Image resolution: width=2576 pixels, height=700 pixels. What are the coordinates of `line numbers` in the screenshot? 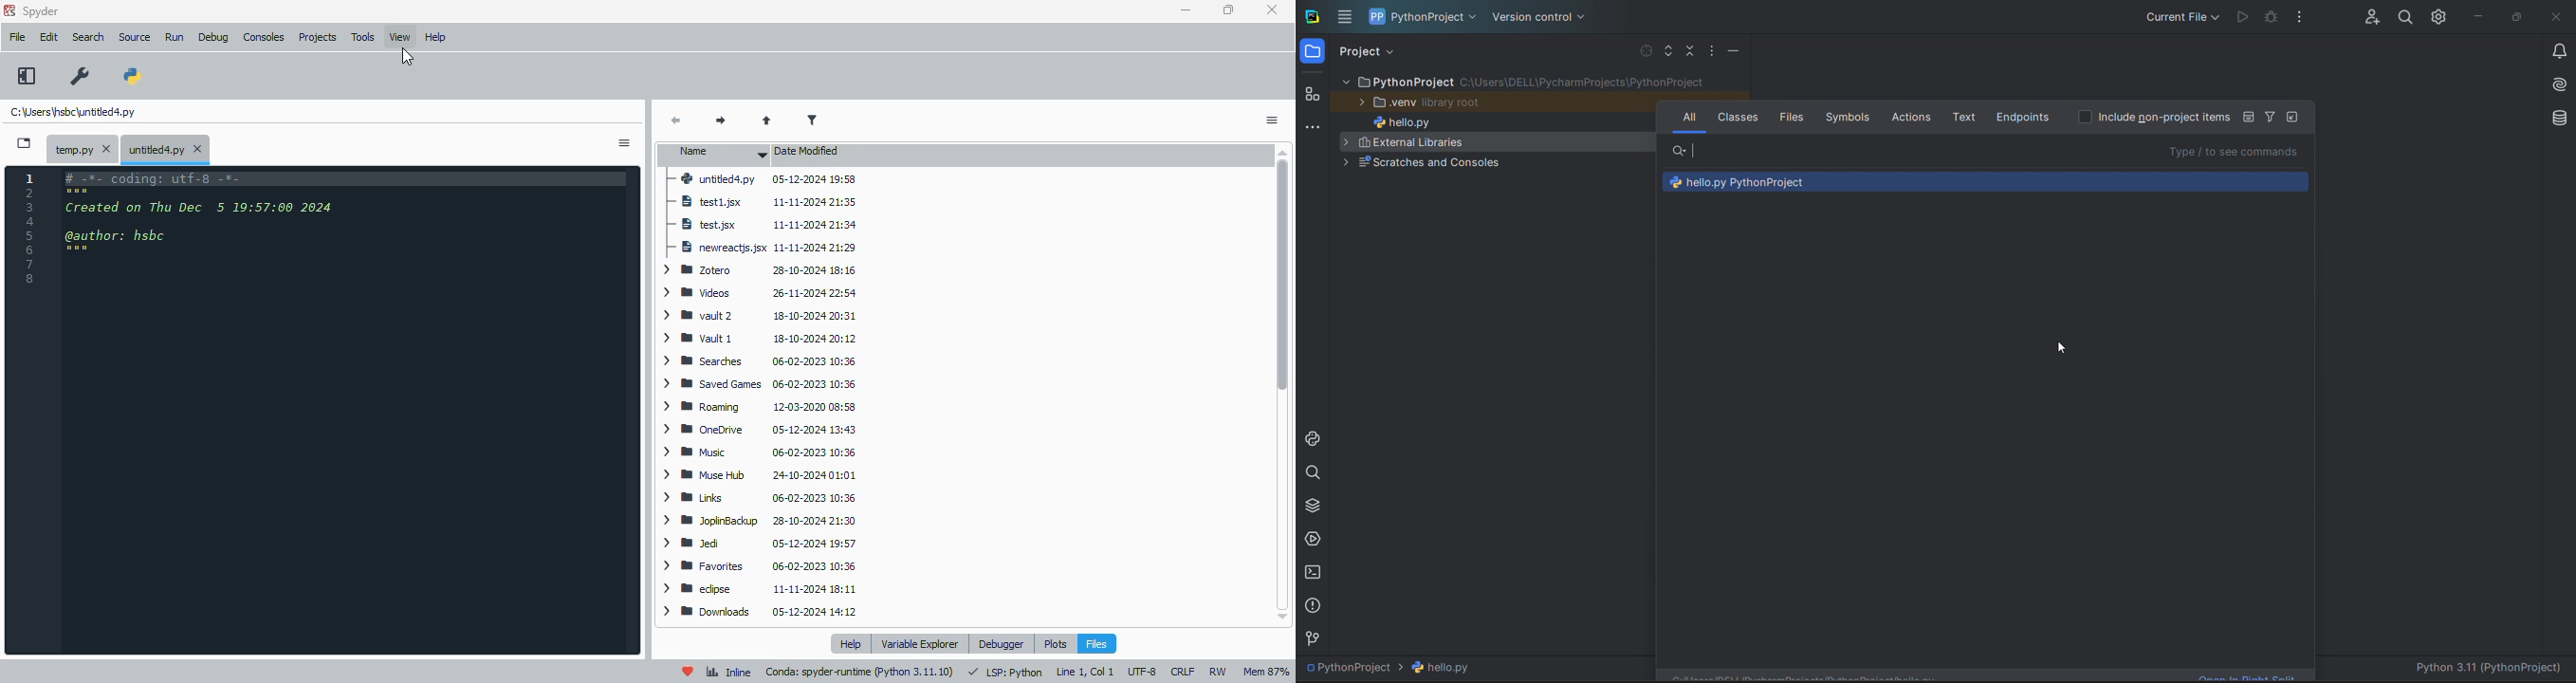 It's located at (30, 228).